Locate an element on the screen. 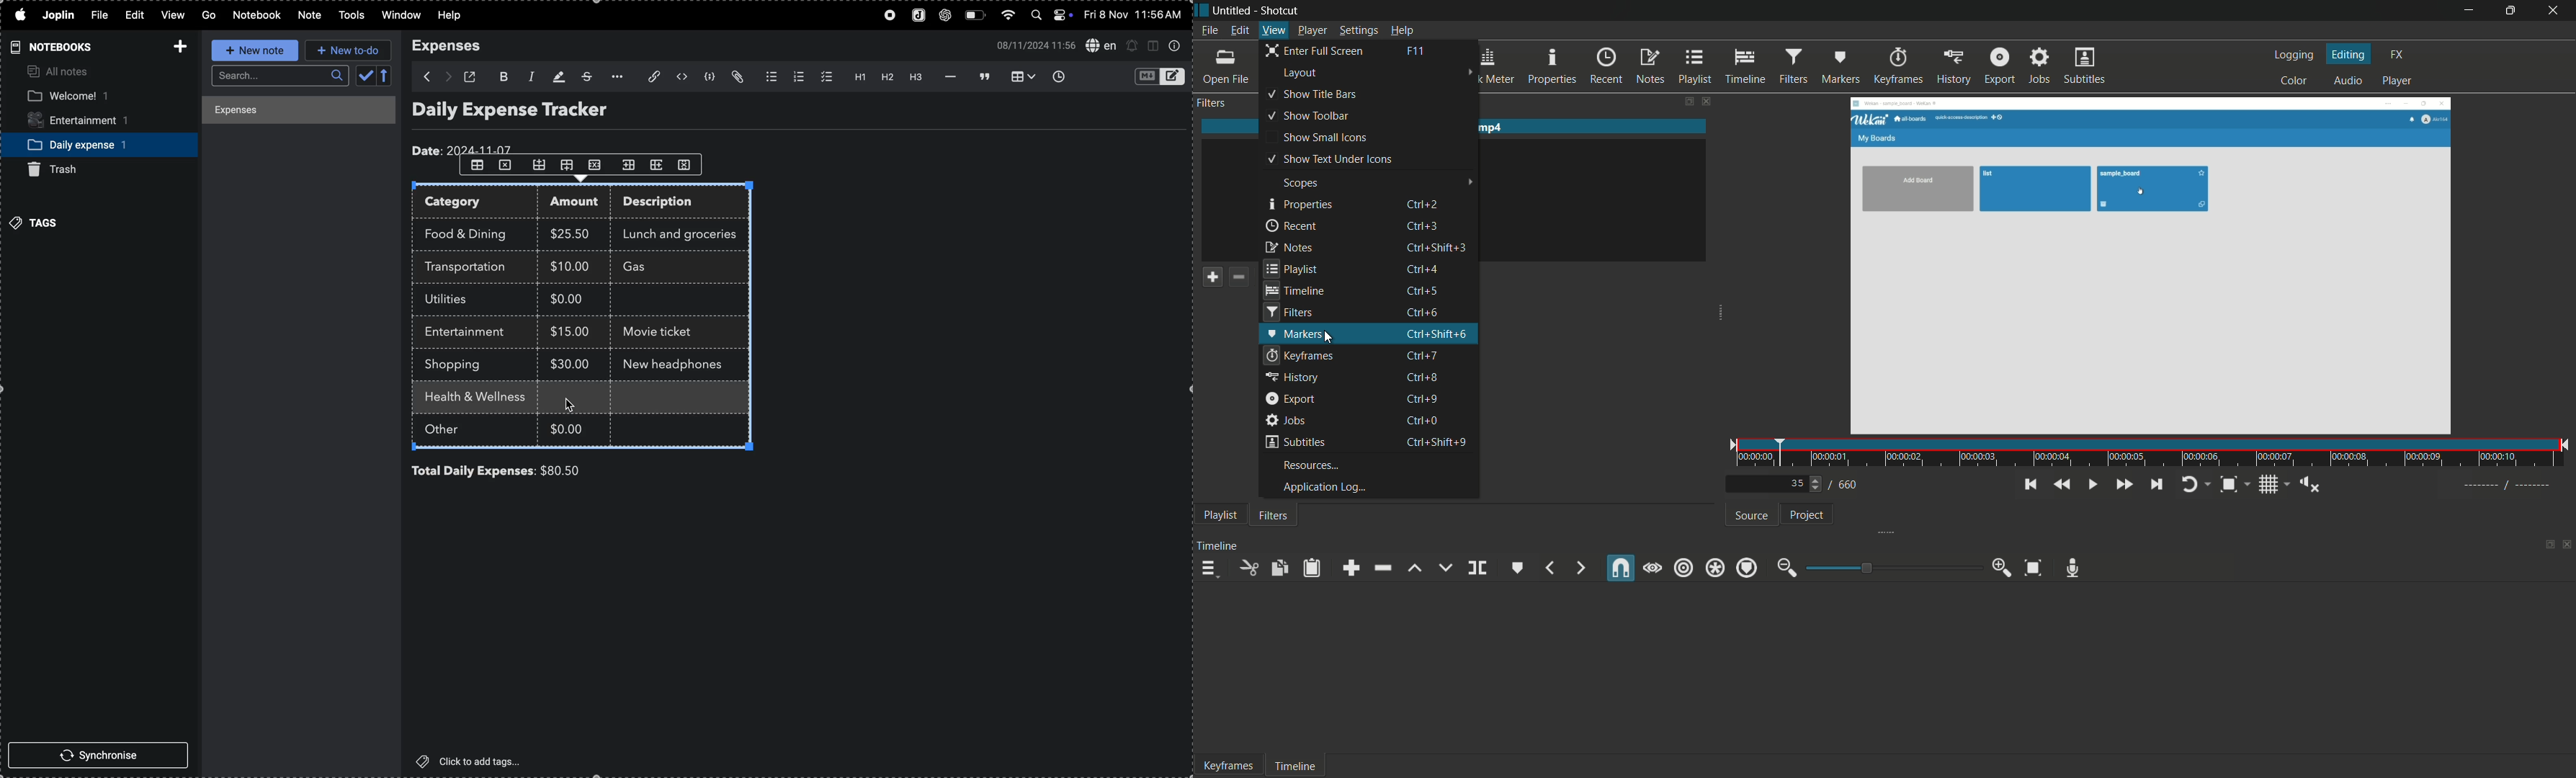  table view is located at coordinates (1019, 76).